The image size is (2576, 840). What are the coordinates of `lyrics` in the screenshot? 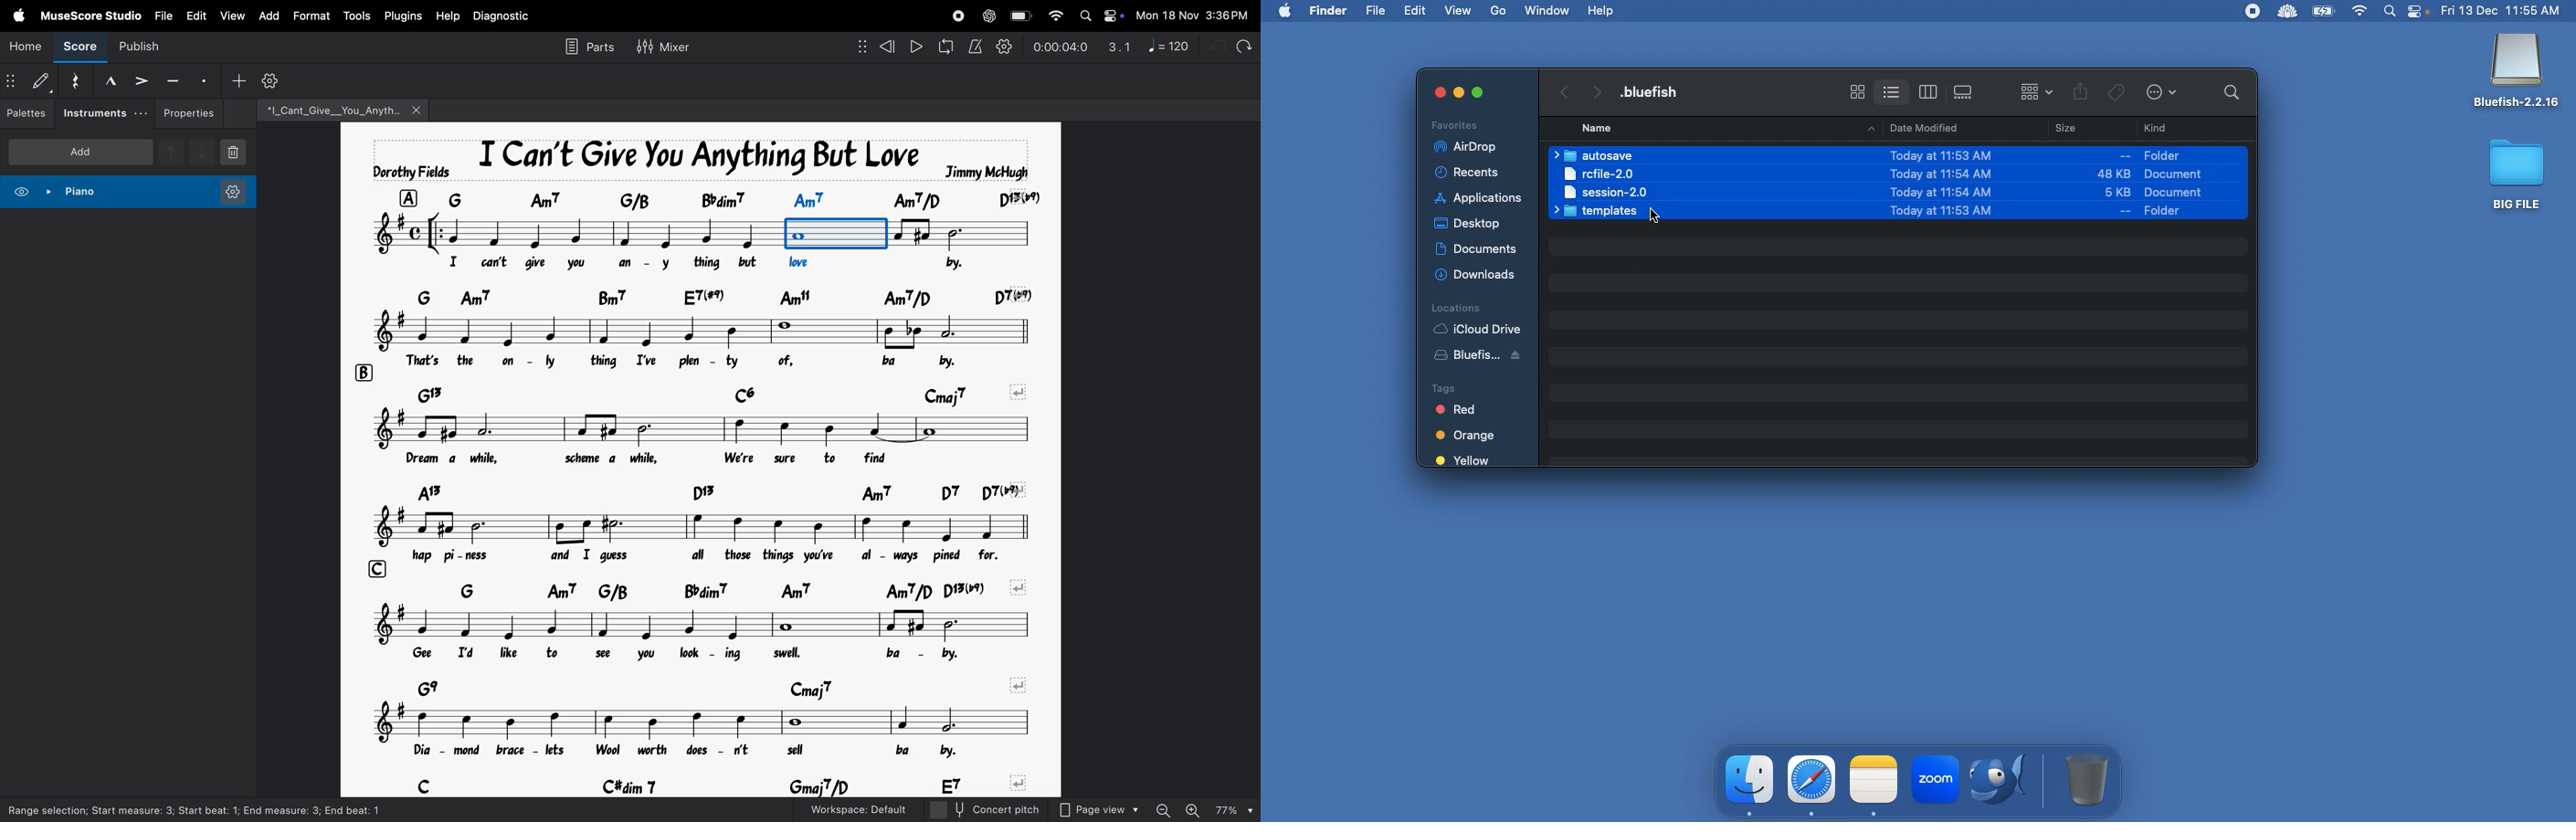 It's located at (700, 264).